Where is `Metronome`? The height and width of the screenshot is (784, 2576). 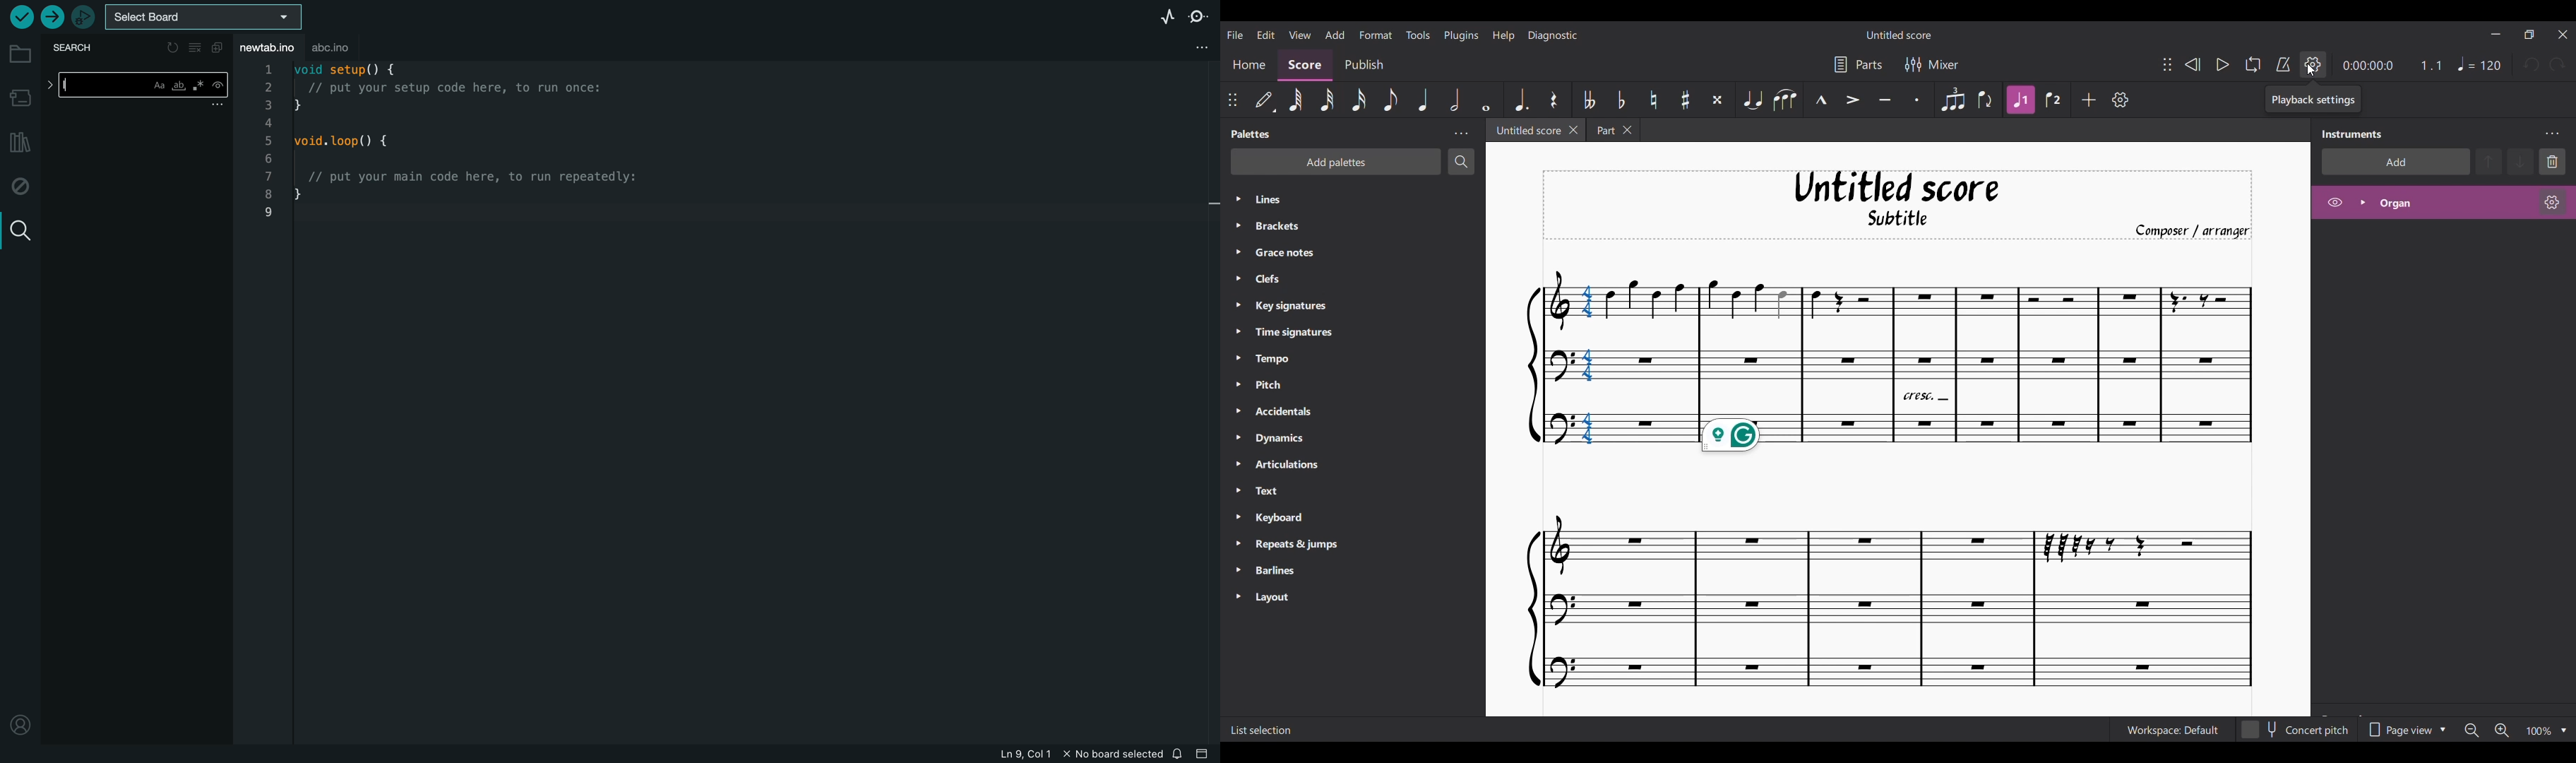
Metronome is located at coordinates (2283, 64).